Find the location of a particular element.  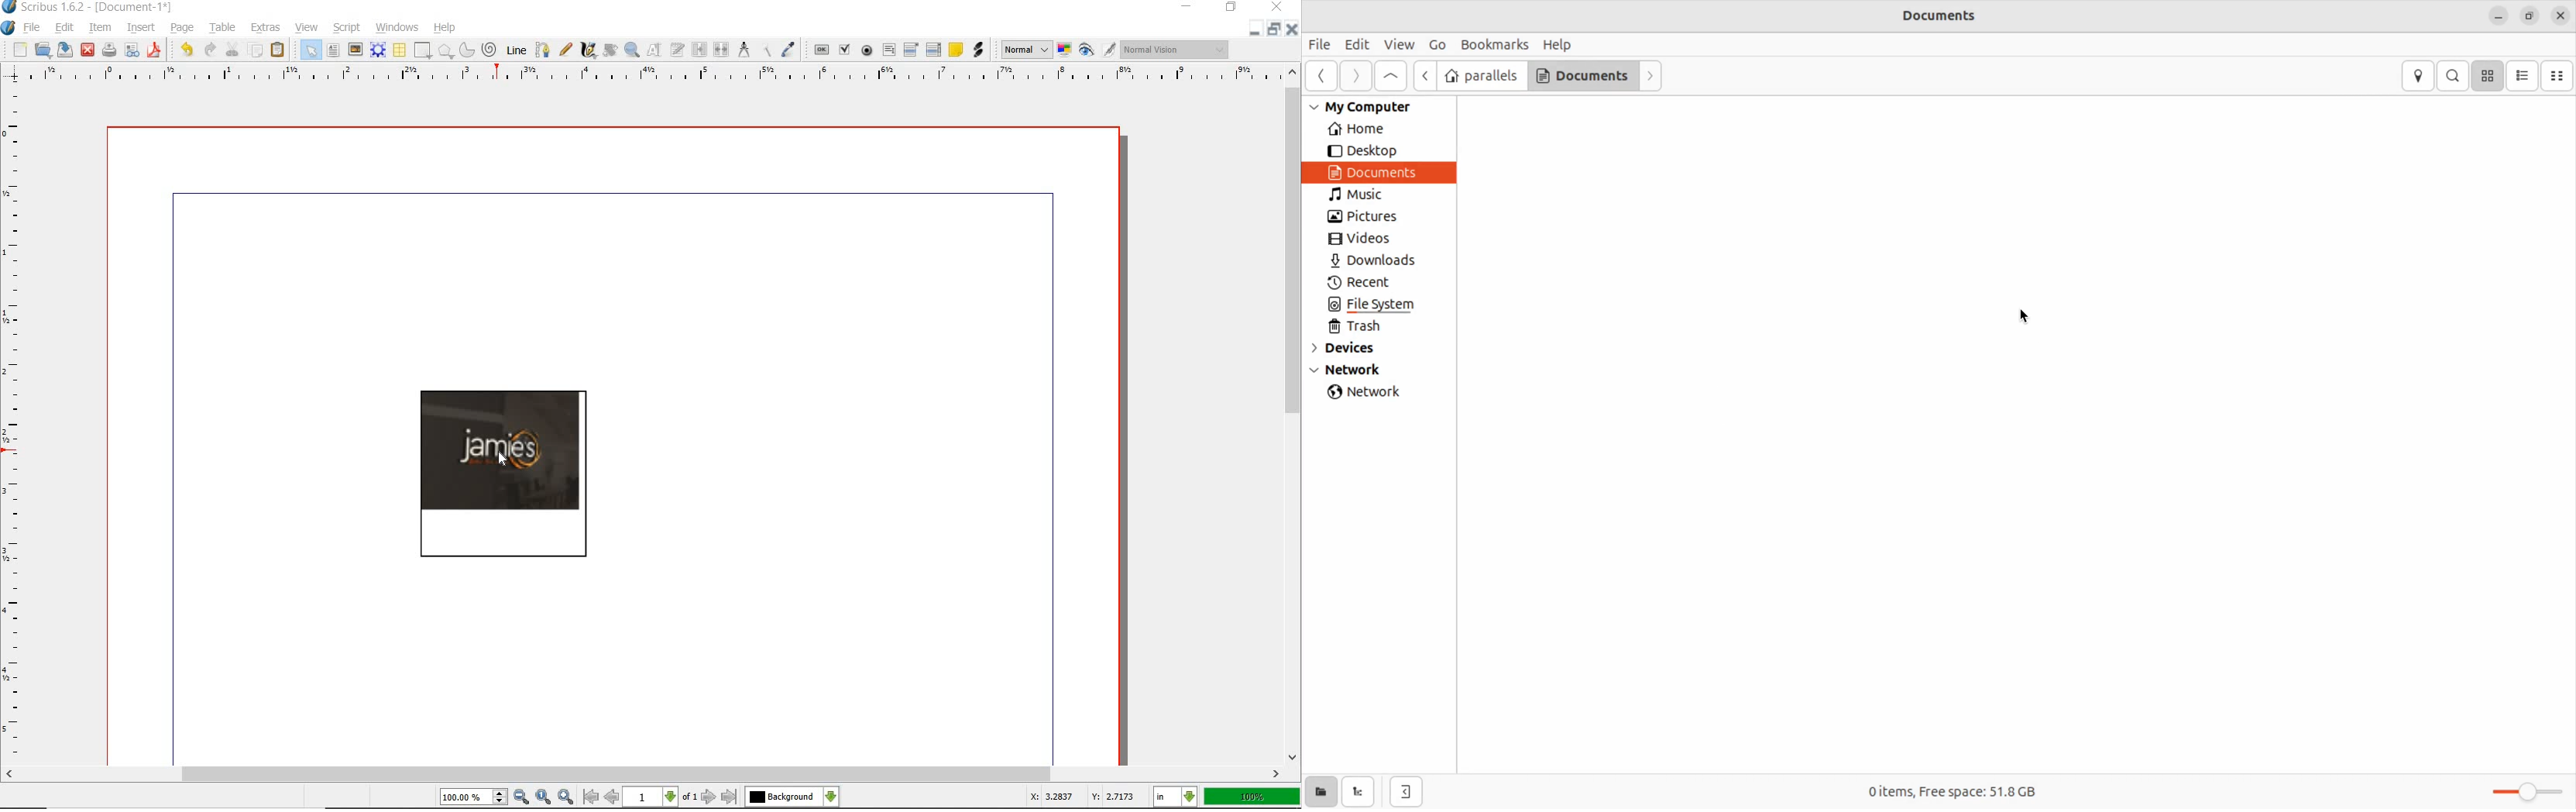

unlink text frames is located at coordinates (721, 49).